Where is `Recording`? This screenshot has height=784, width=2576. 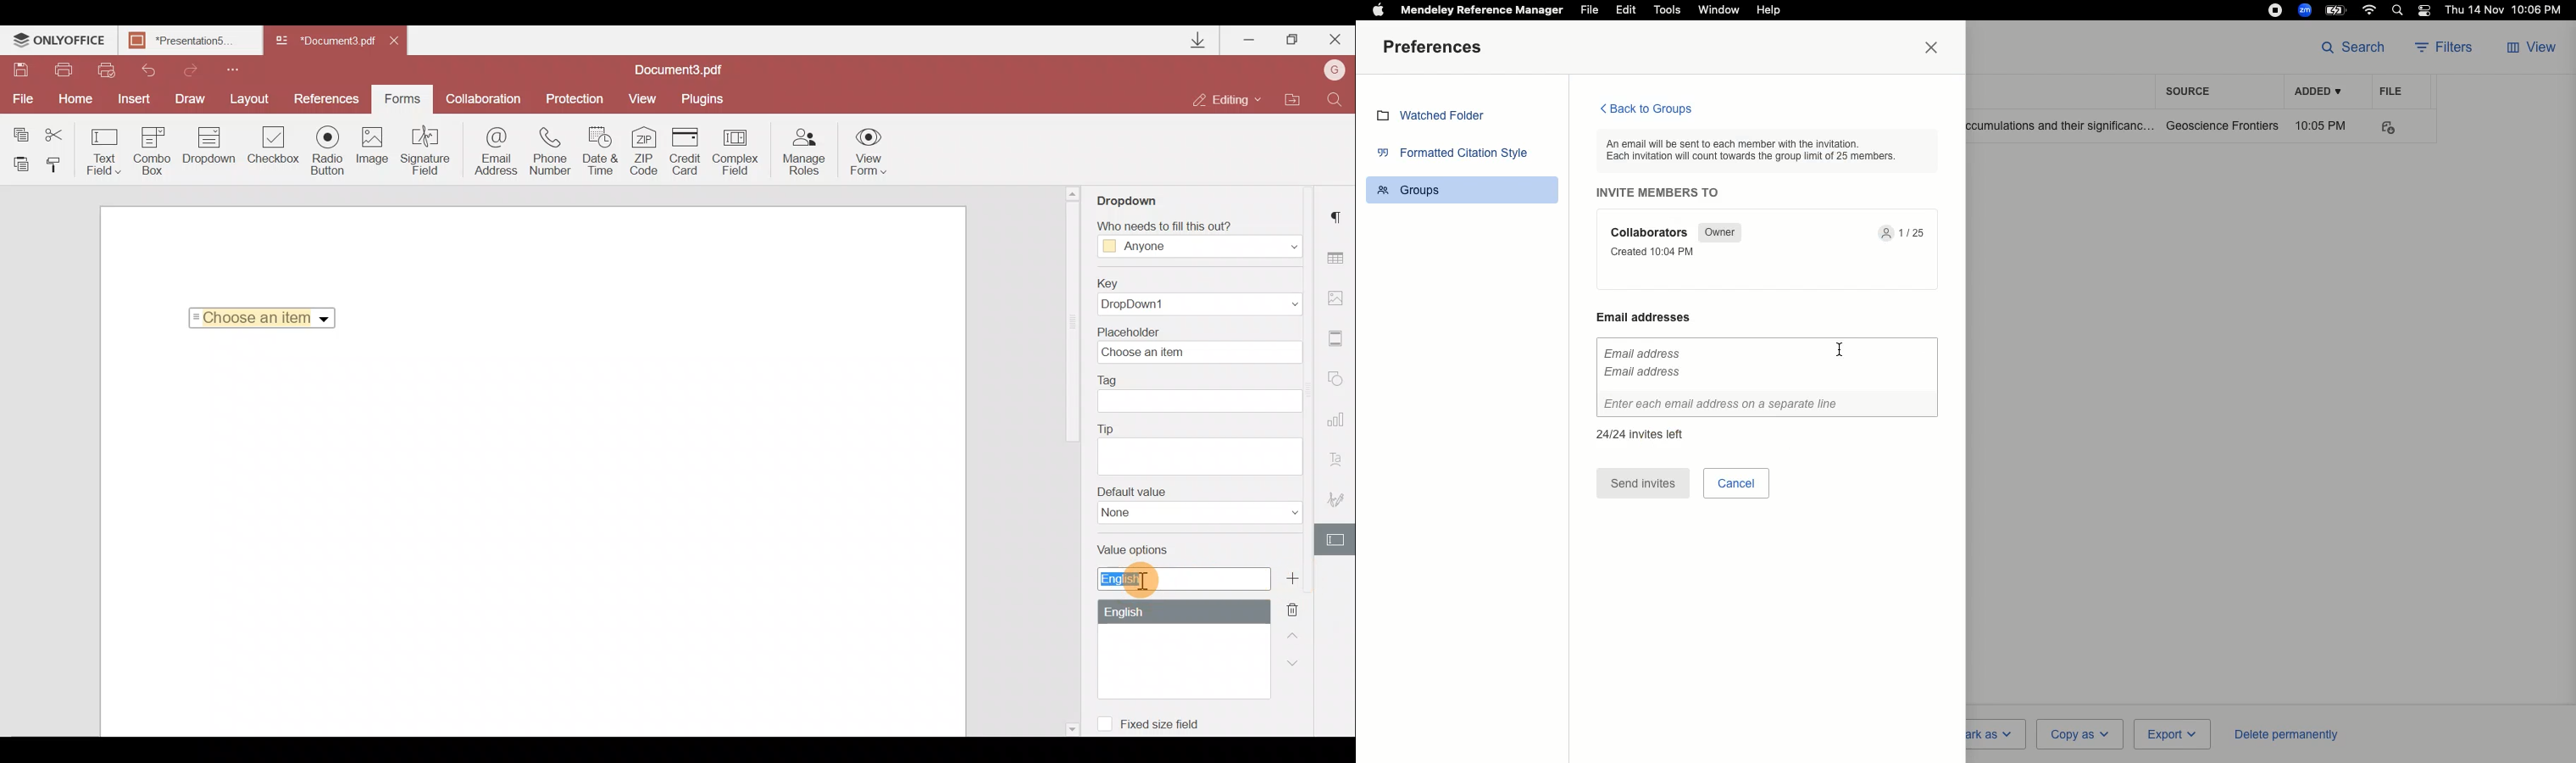 Recording is located at coordinates (2275, 10).